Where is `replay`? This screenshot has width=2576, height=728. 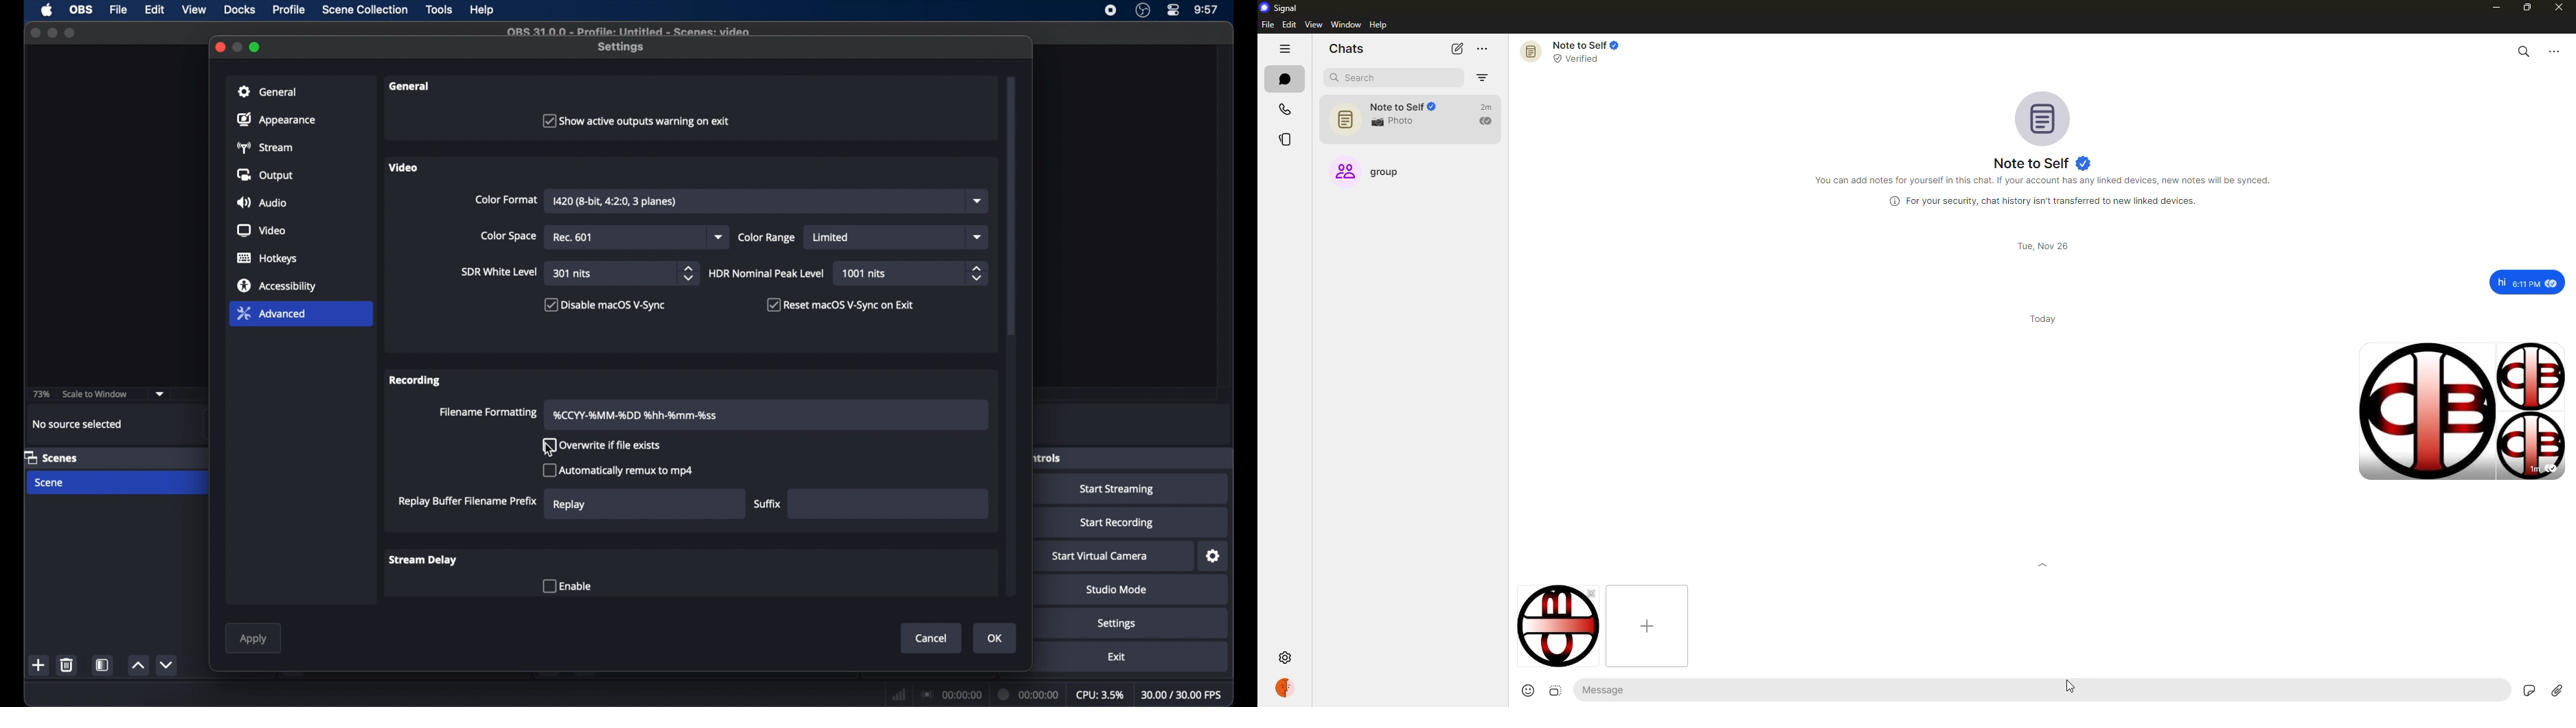 replay is located at coordinates (569, 505).